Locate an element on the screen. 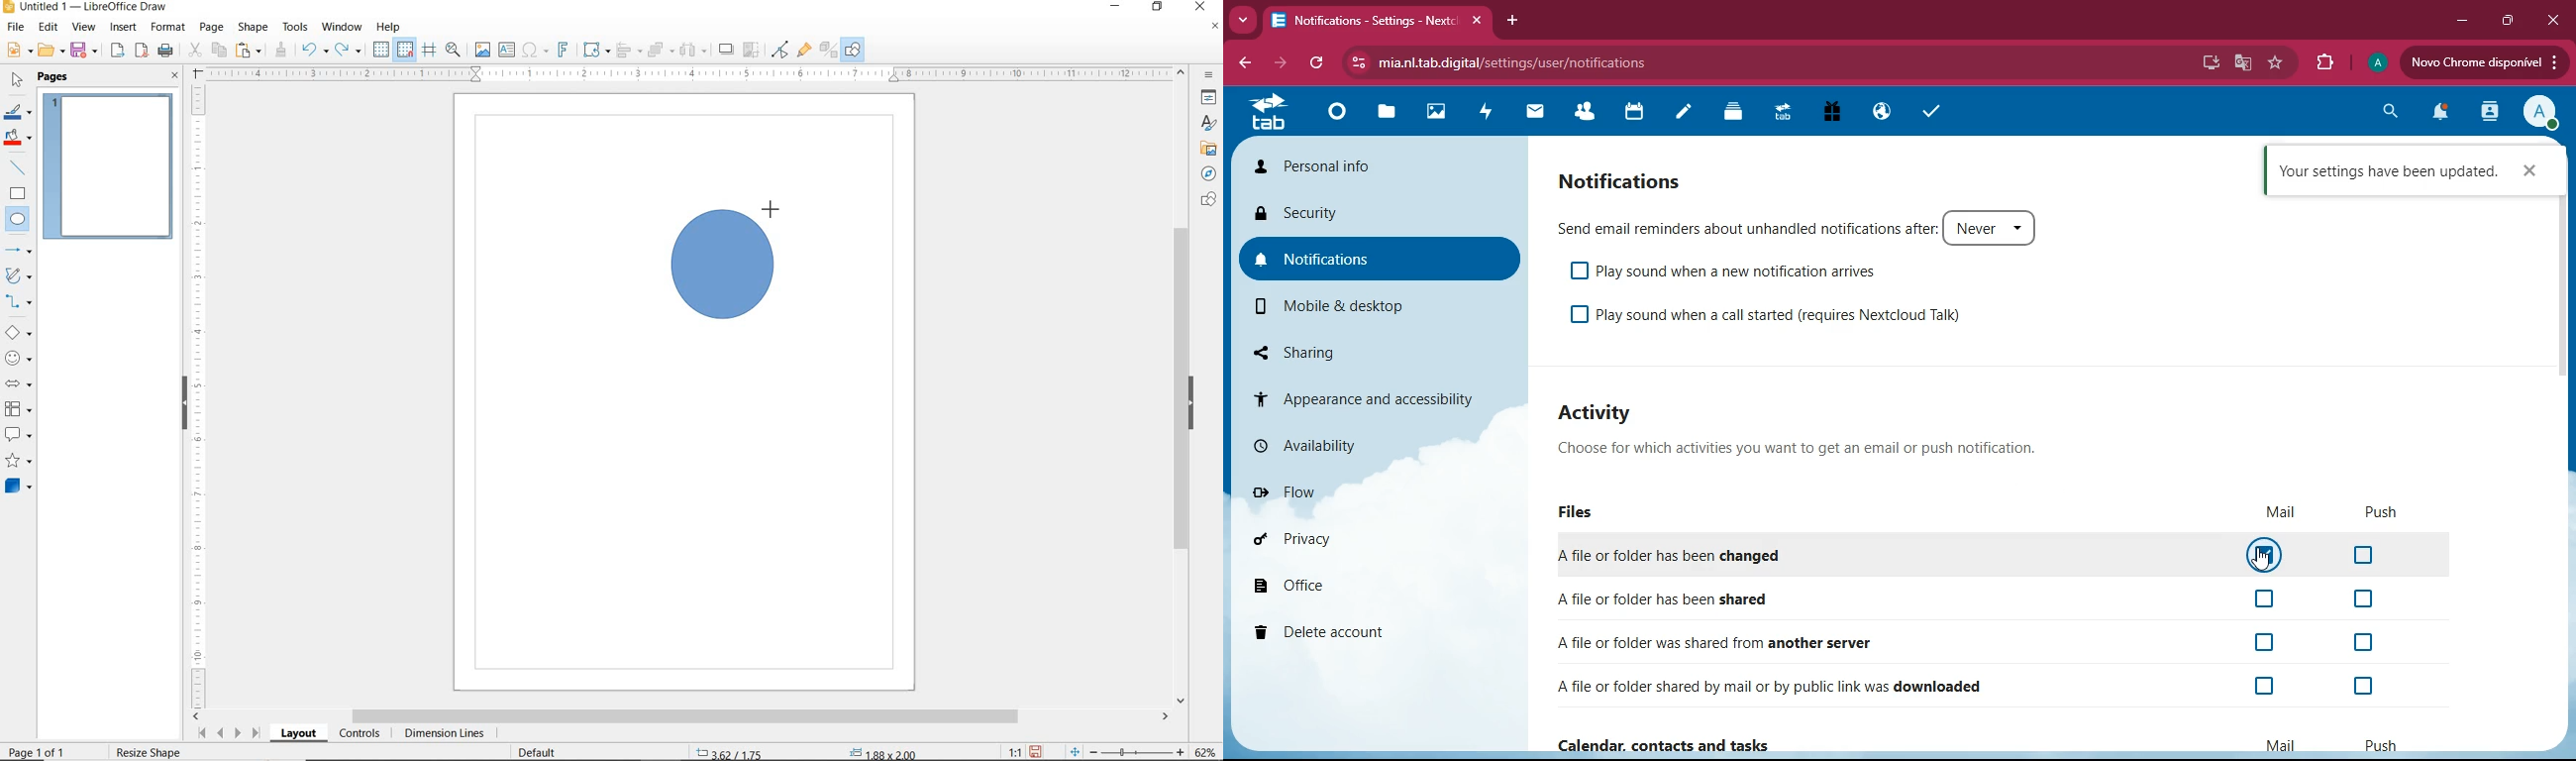  confirmation is located at coordinates (2387, 171).